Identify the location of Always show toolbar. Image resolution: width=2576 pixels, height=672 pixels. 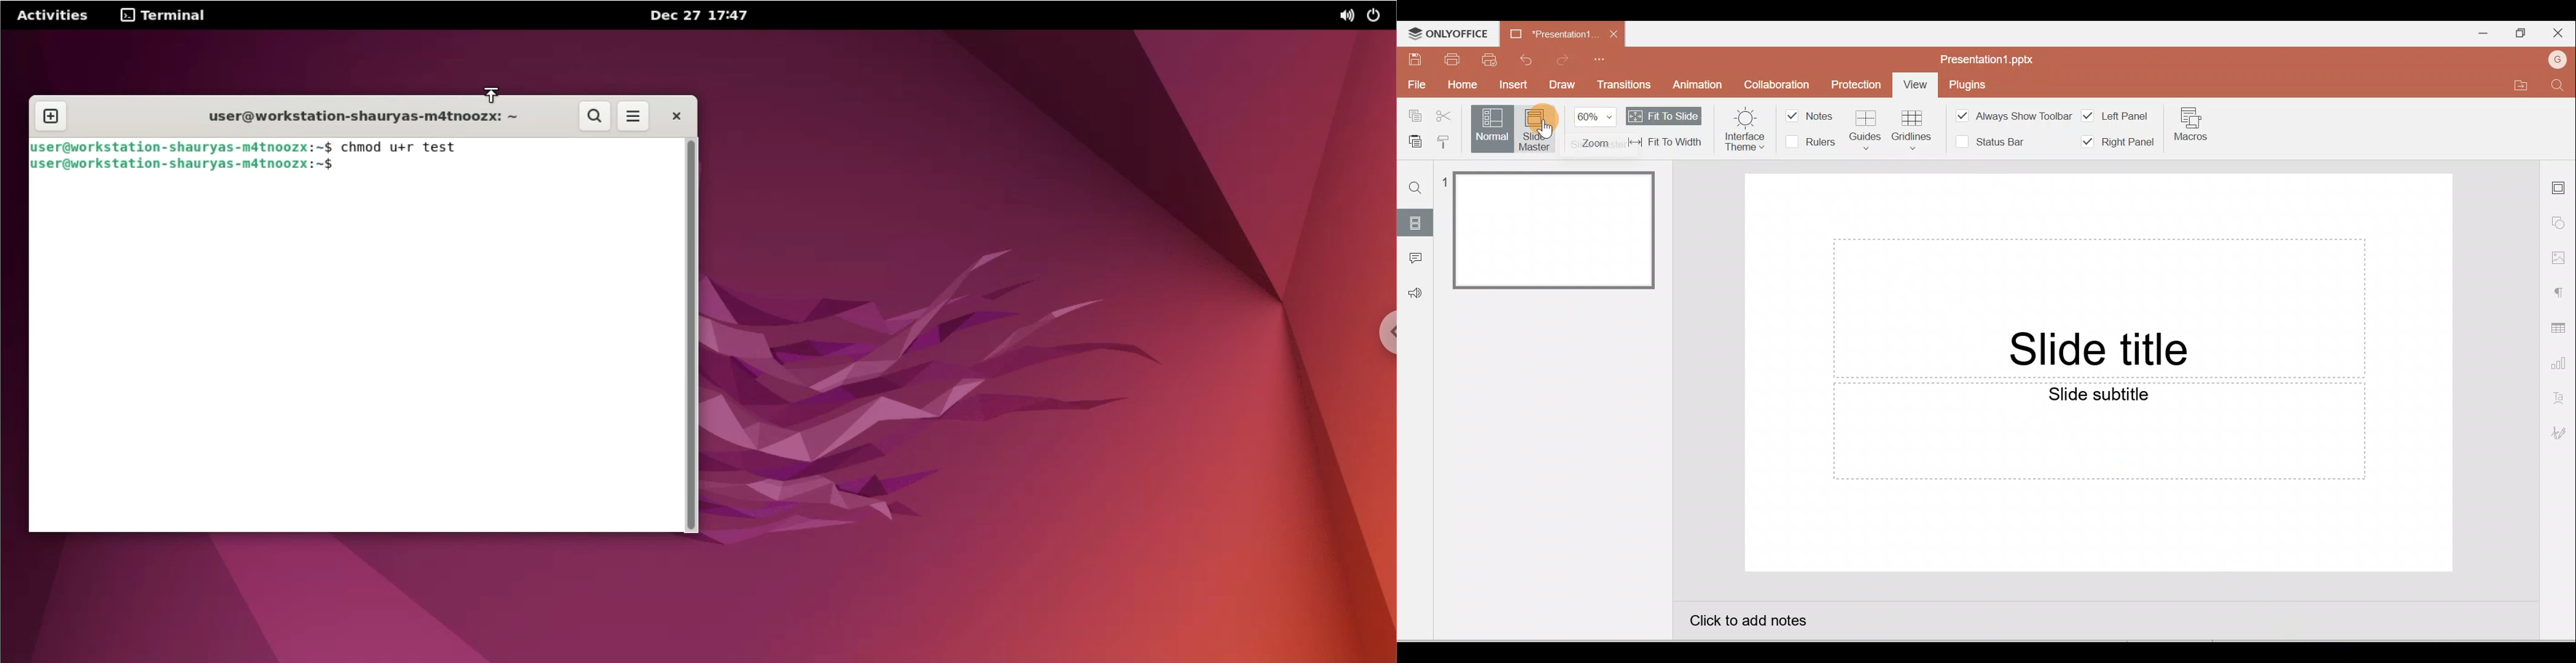
(2009, 115).